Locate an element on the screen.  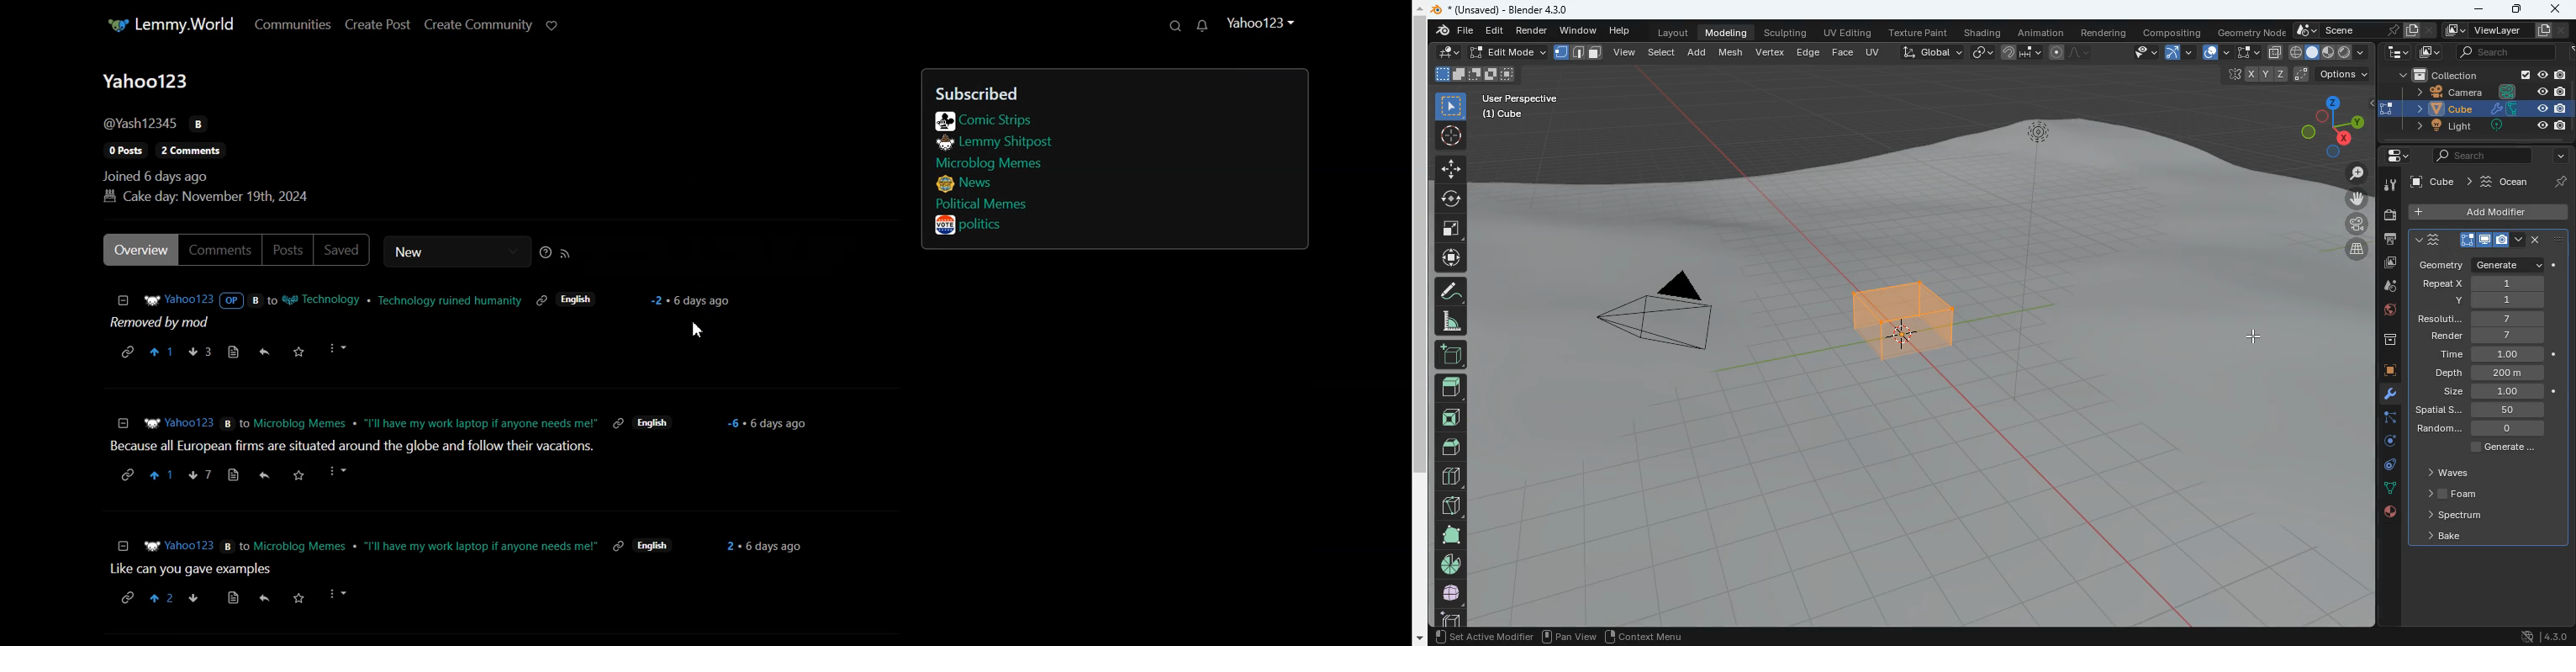
Microblog memes is located at coordinates (302, 423).